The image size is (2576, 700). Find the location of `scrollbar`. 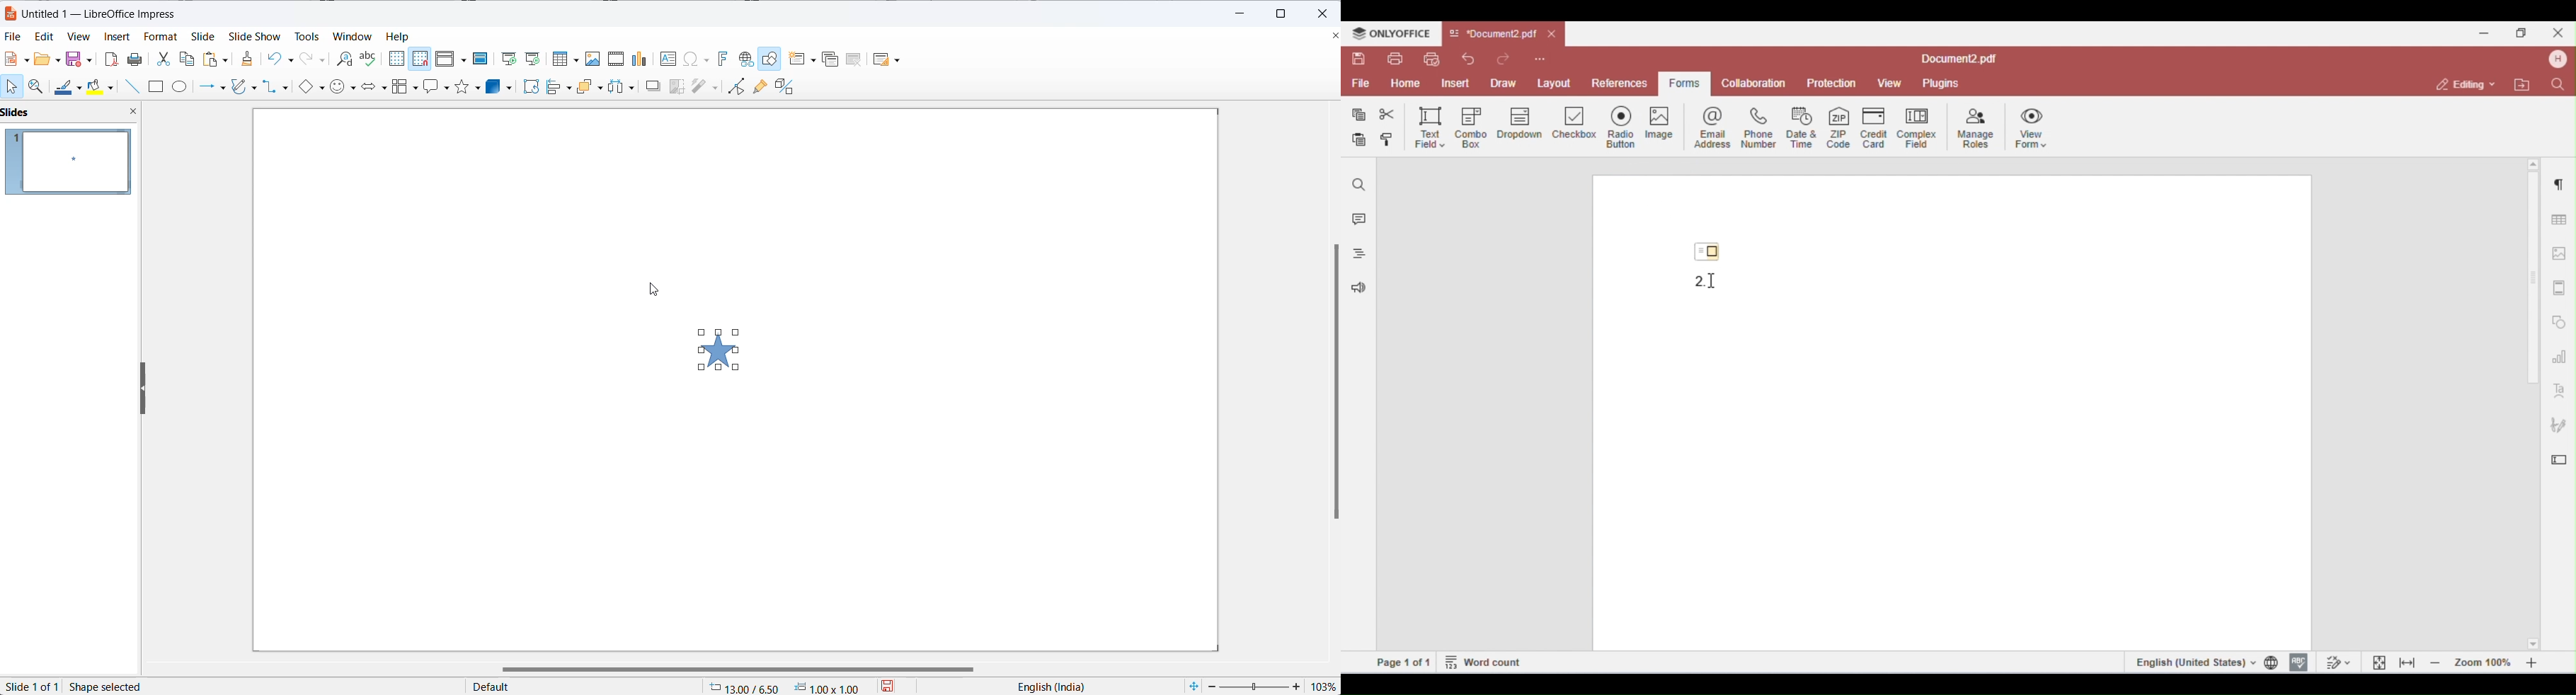

scrollbar is located at coordinates (731, 665).